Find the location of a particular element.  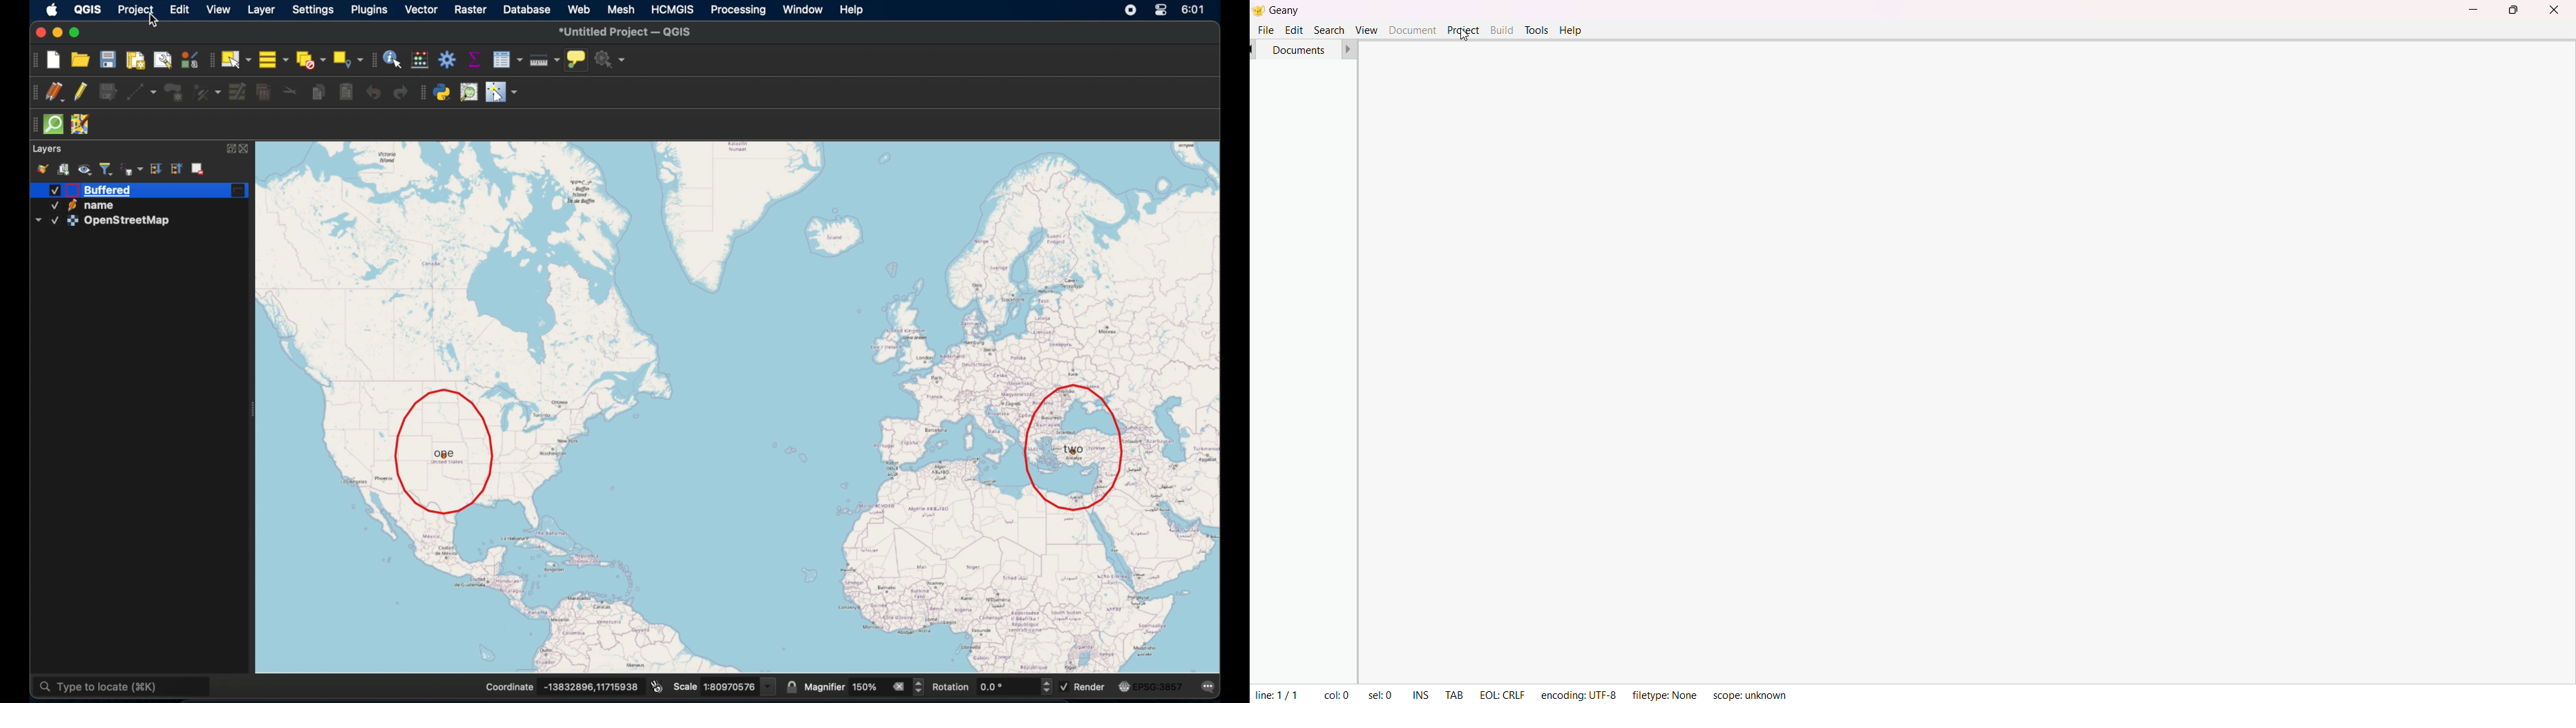

messages is located at coordinates (1207, 685).